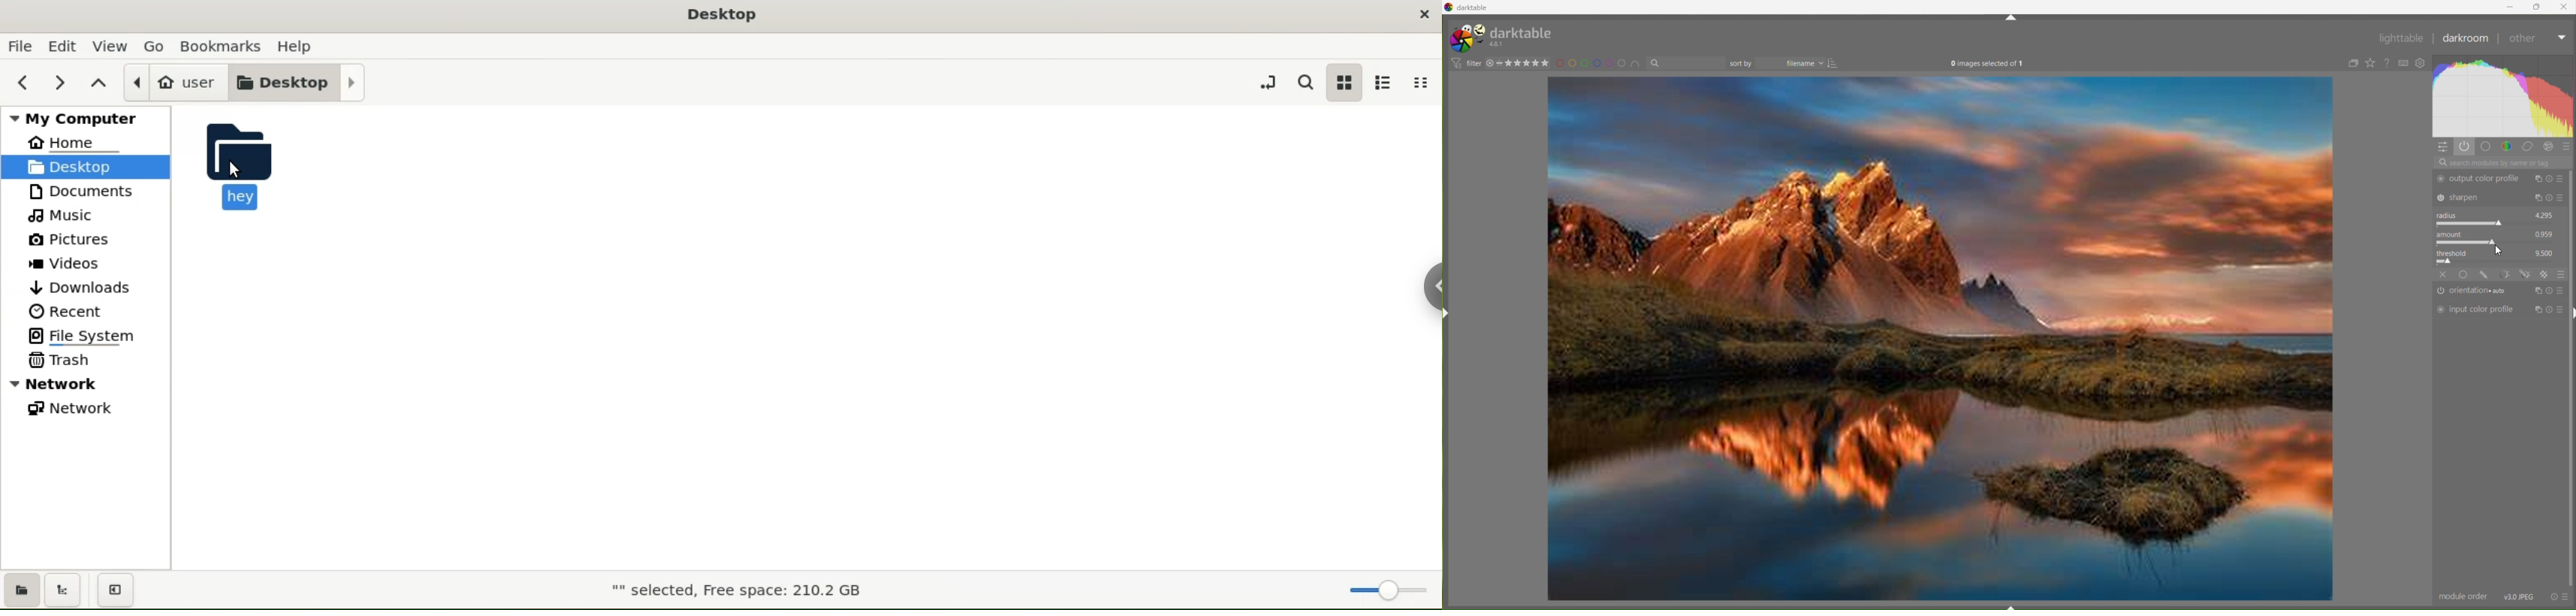 Image resolution: width=2576 pixels, height=616 pixels. I want to click on close, so click(2565, 6).